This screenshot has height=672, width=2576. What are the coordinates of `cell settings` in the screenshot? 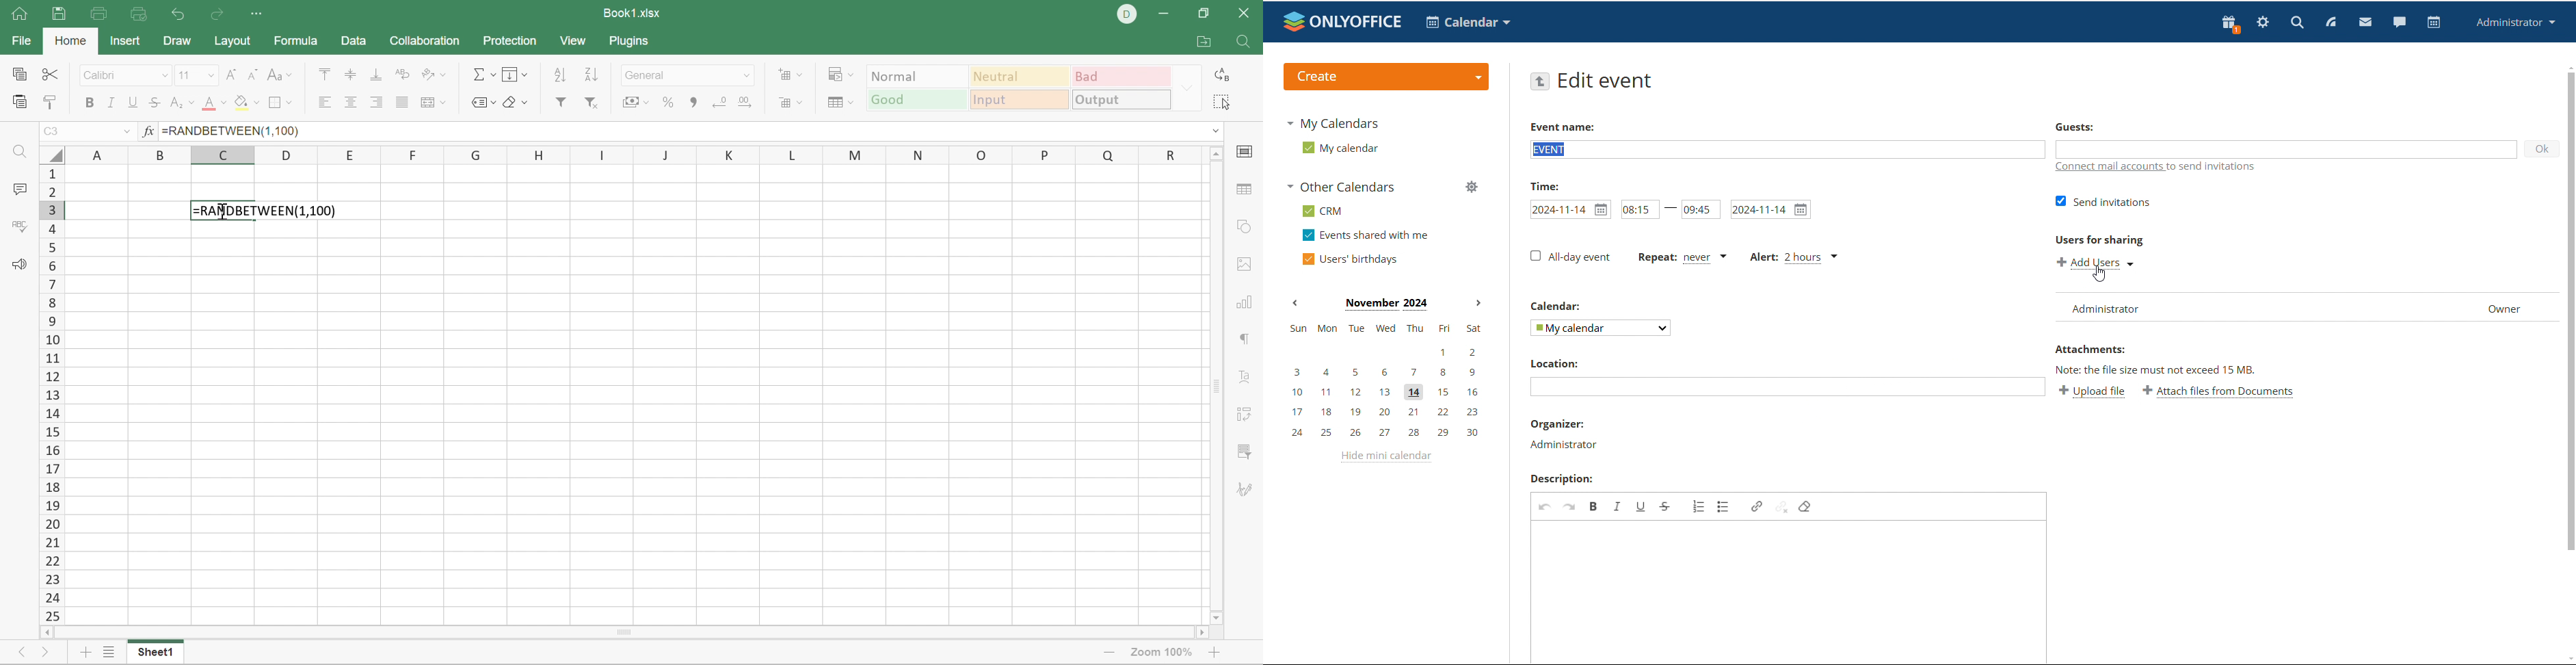 It's located at (1246, 153).